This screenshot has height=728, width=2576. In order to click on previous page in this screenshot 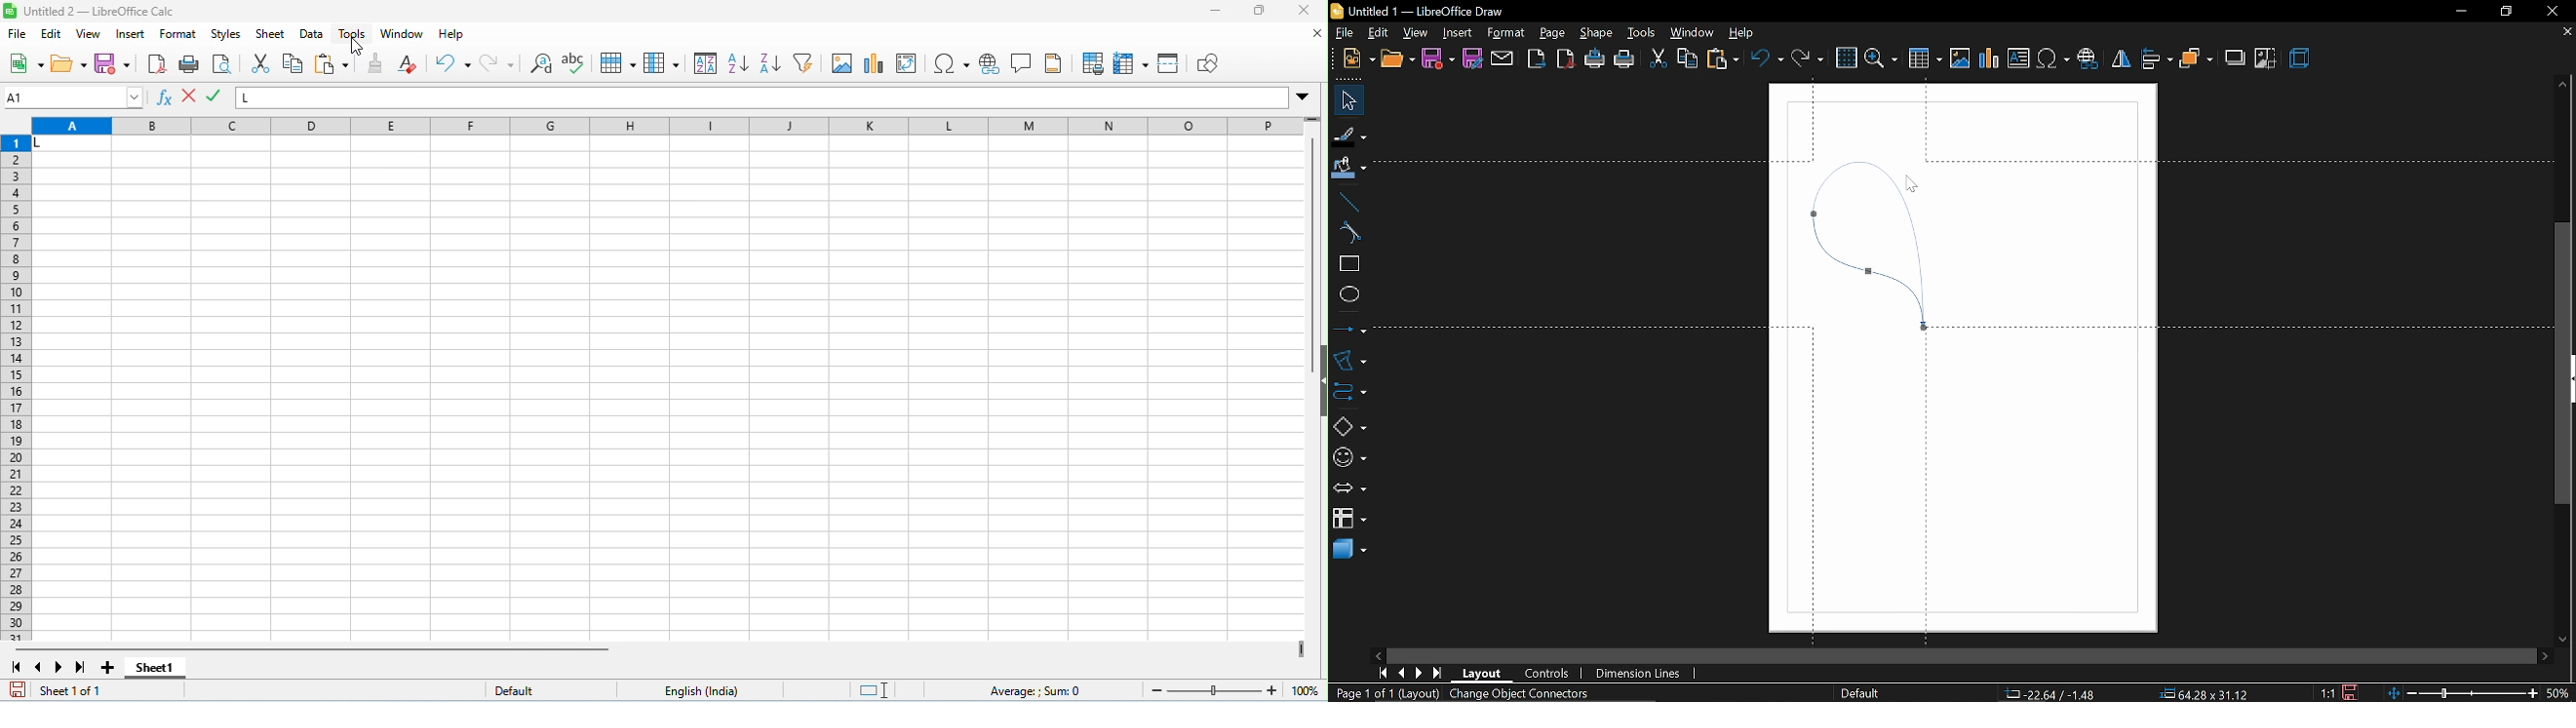, I will do `click(1400, 674)`.